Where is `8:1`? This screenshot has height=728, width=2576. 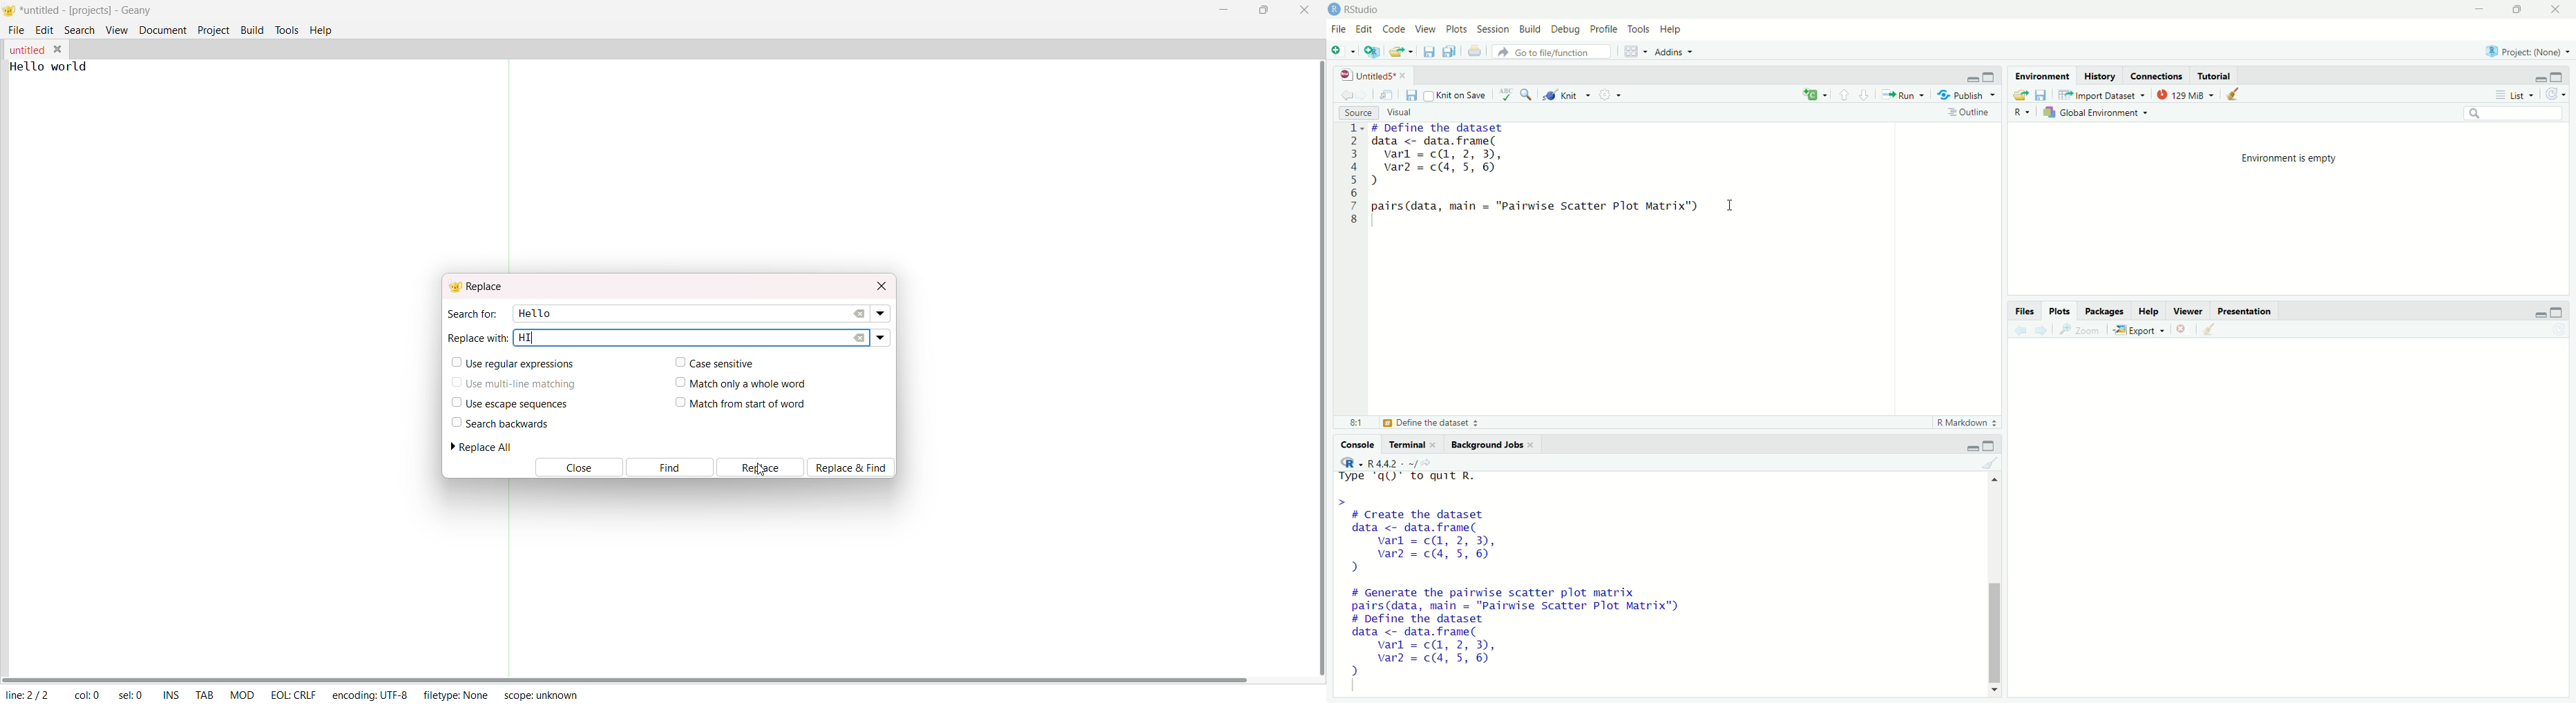
8:1 is located at coordinates (1357, 422).